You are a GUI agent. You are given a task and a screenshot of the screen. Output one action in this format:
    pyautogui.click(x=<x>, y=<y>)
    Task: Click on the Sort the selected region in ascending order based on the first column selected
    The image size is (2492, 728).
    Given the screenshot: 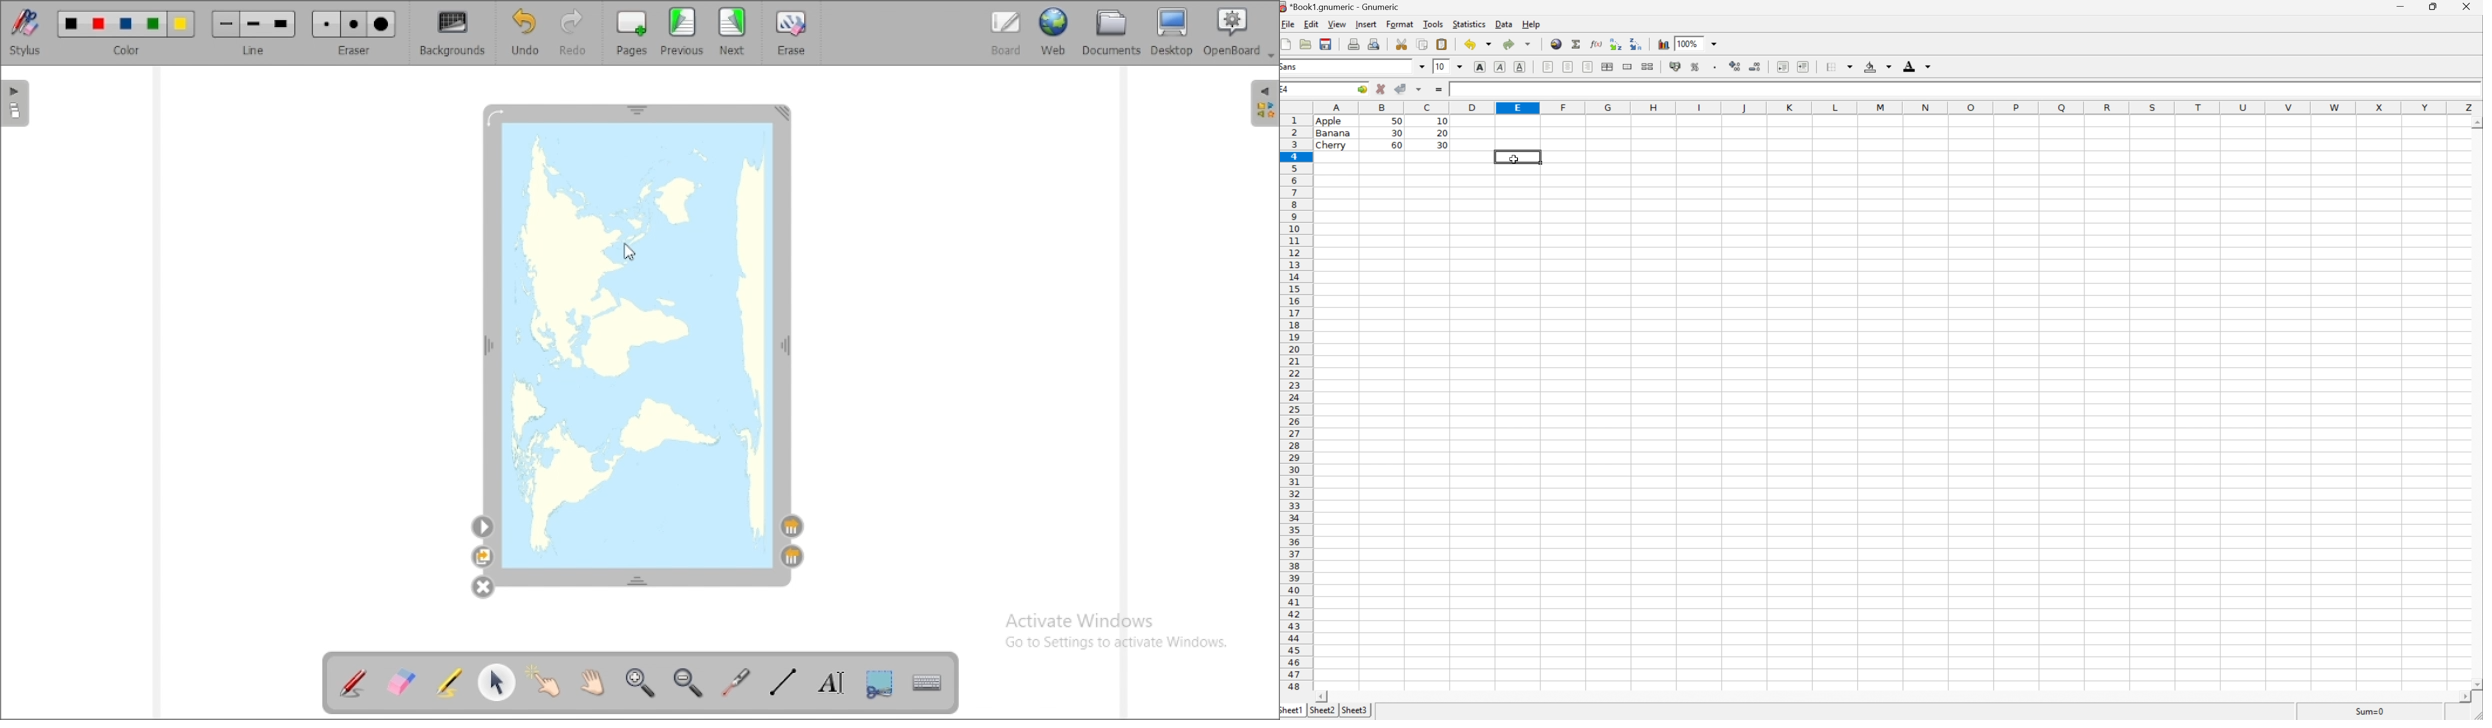 What is the action you would take?
    pyautogui.click(x=1616, y=44)
    